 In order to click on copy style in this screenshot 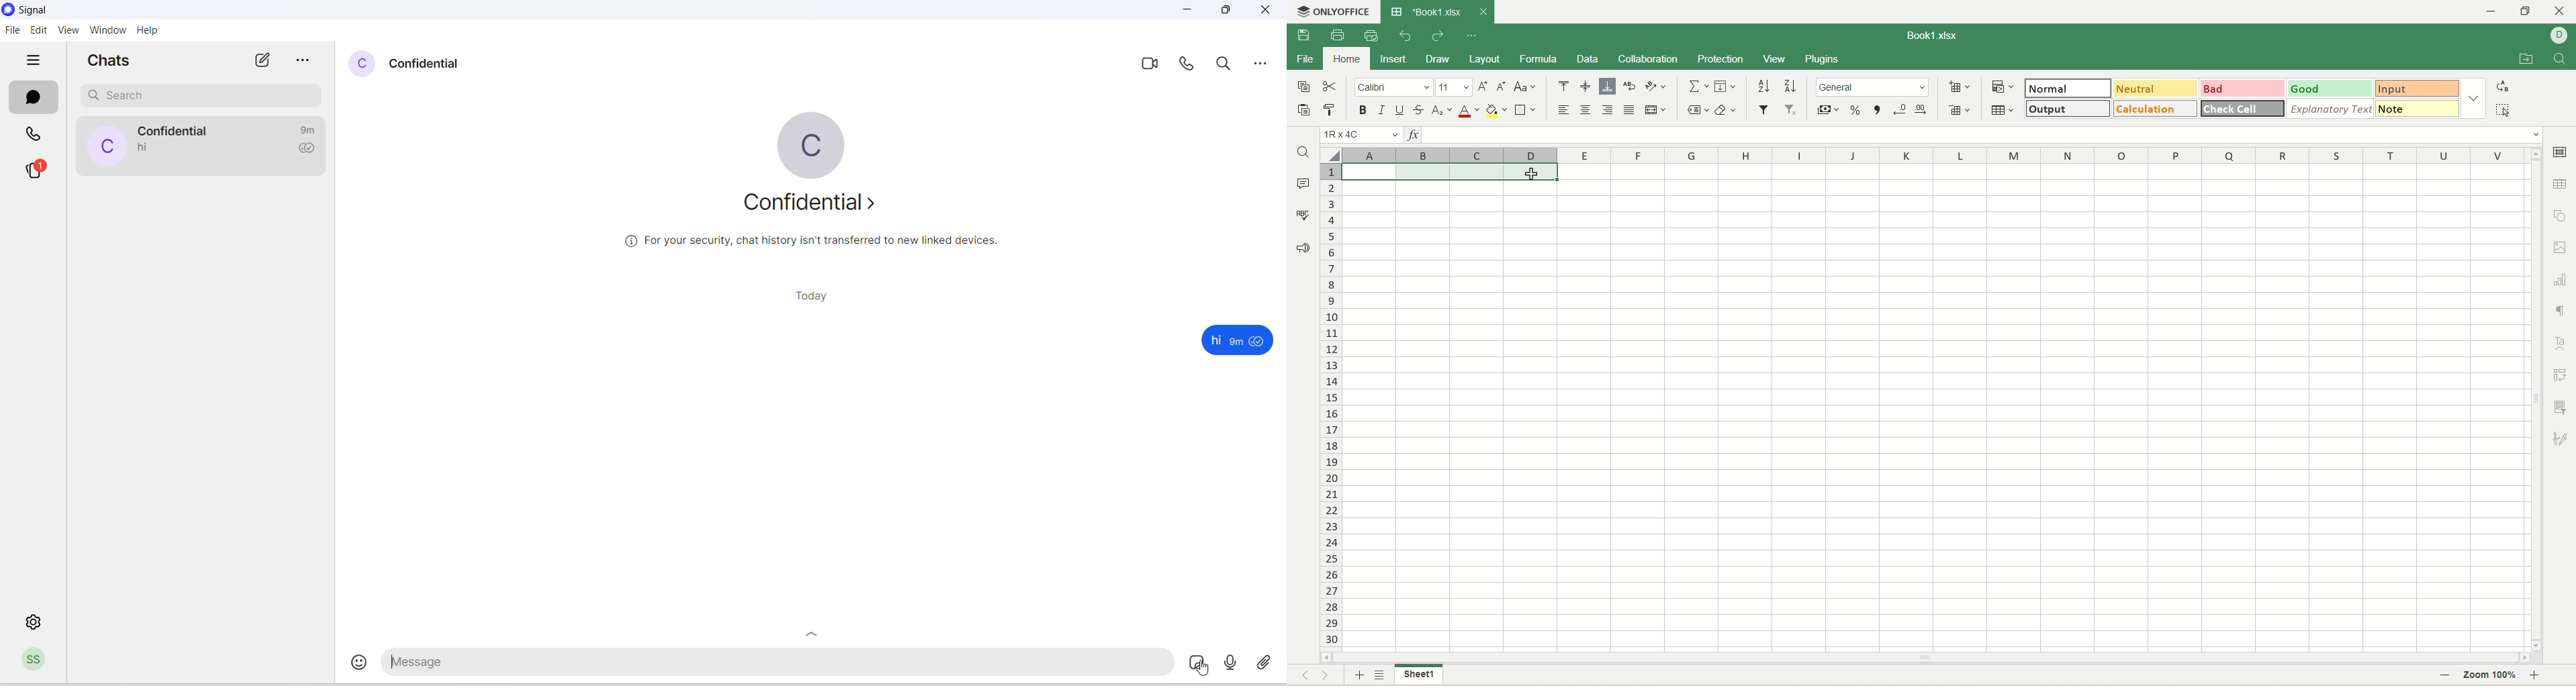, I will do `click(1330, 112)`.